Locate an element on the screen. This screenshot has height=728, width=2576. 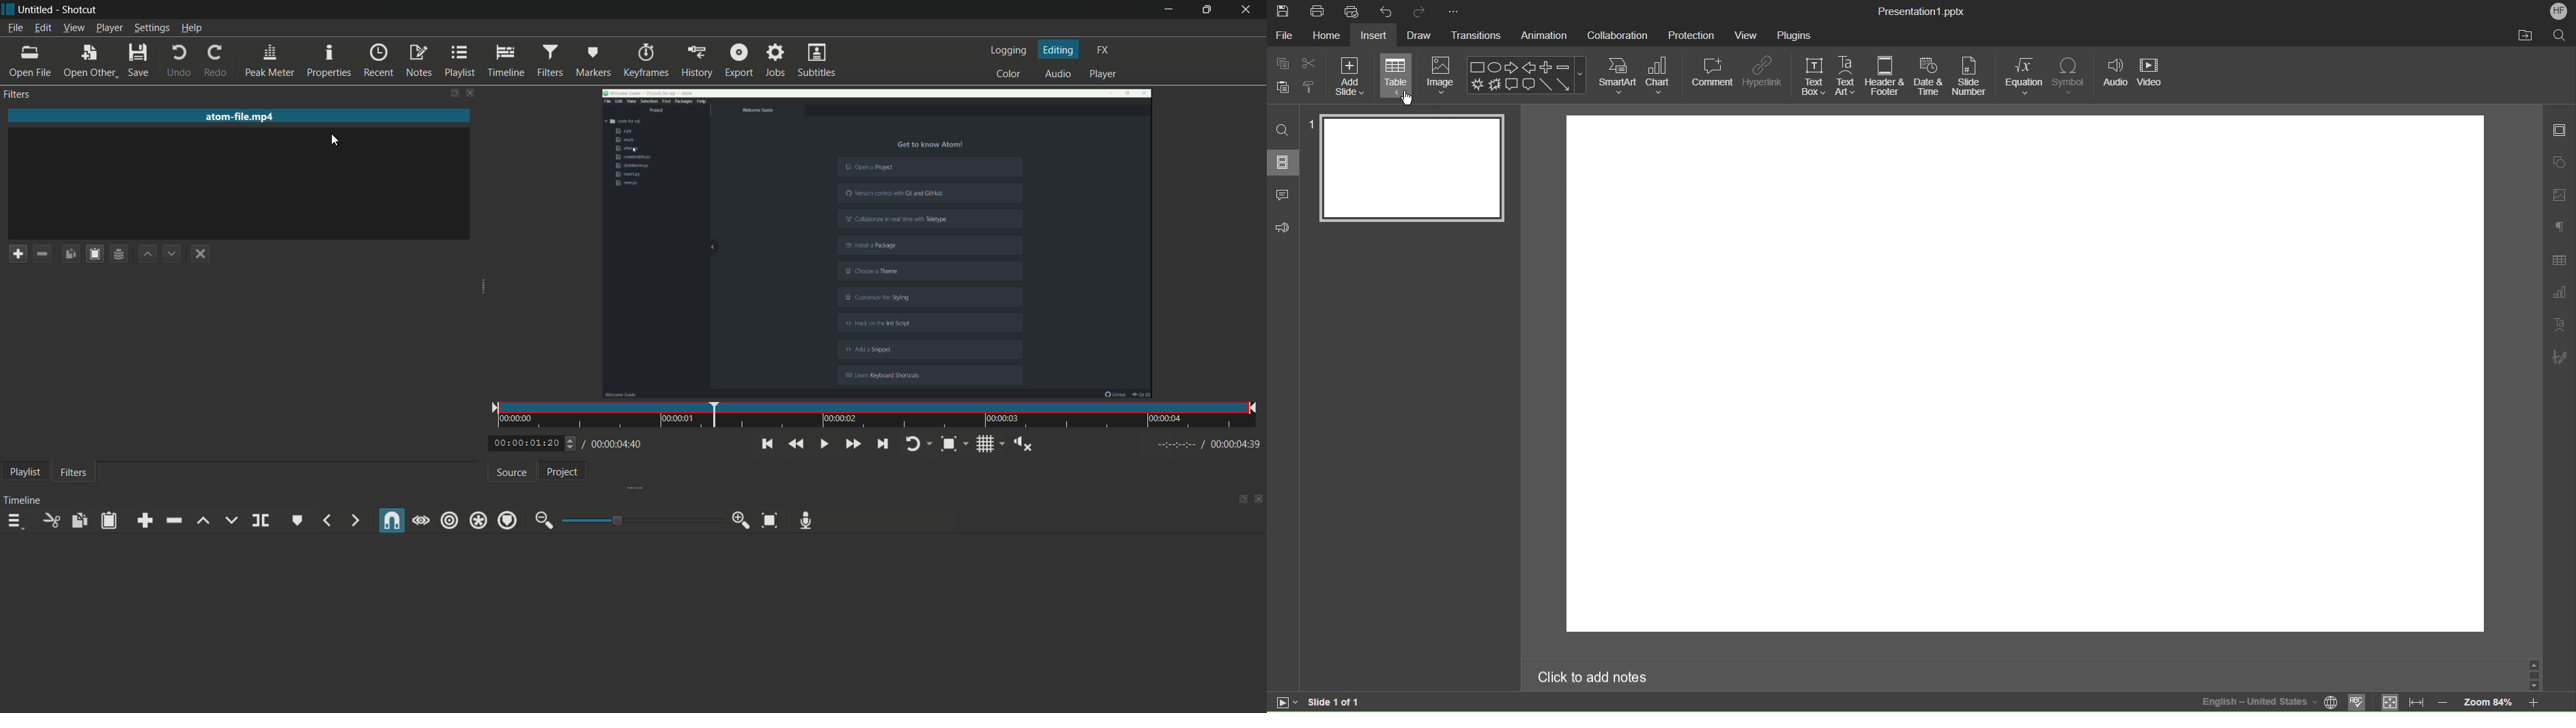
Insert is located at coordinates (1375, 37).